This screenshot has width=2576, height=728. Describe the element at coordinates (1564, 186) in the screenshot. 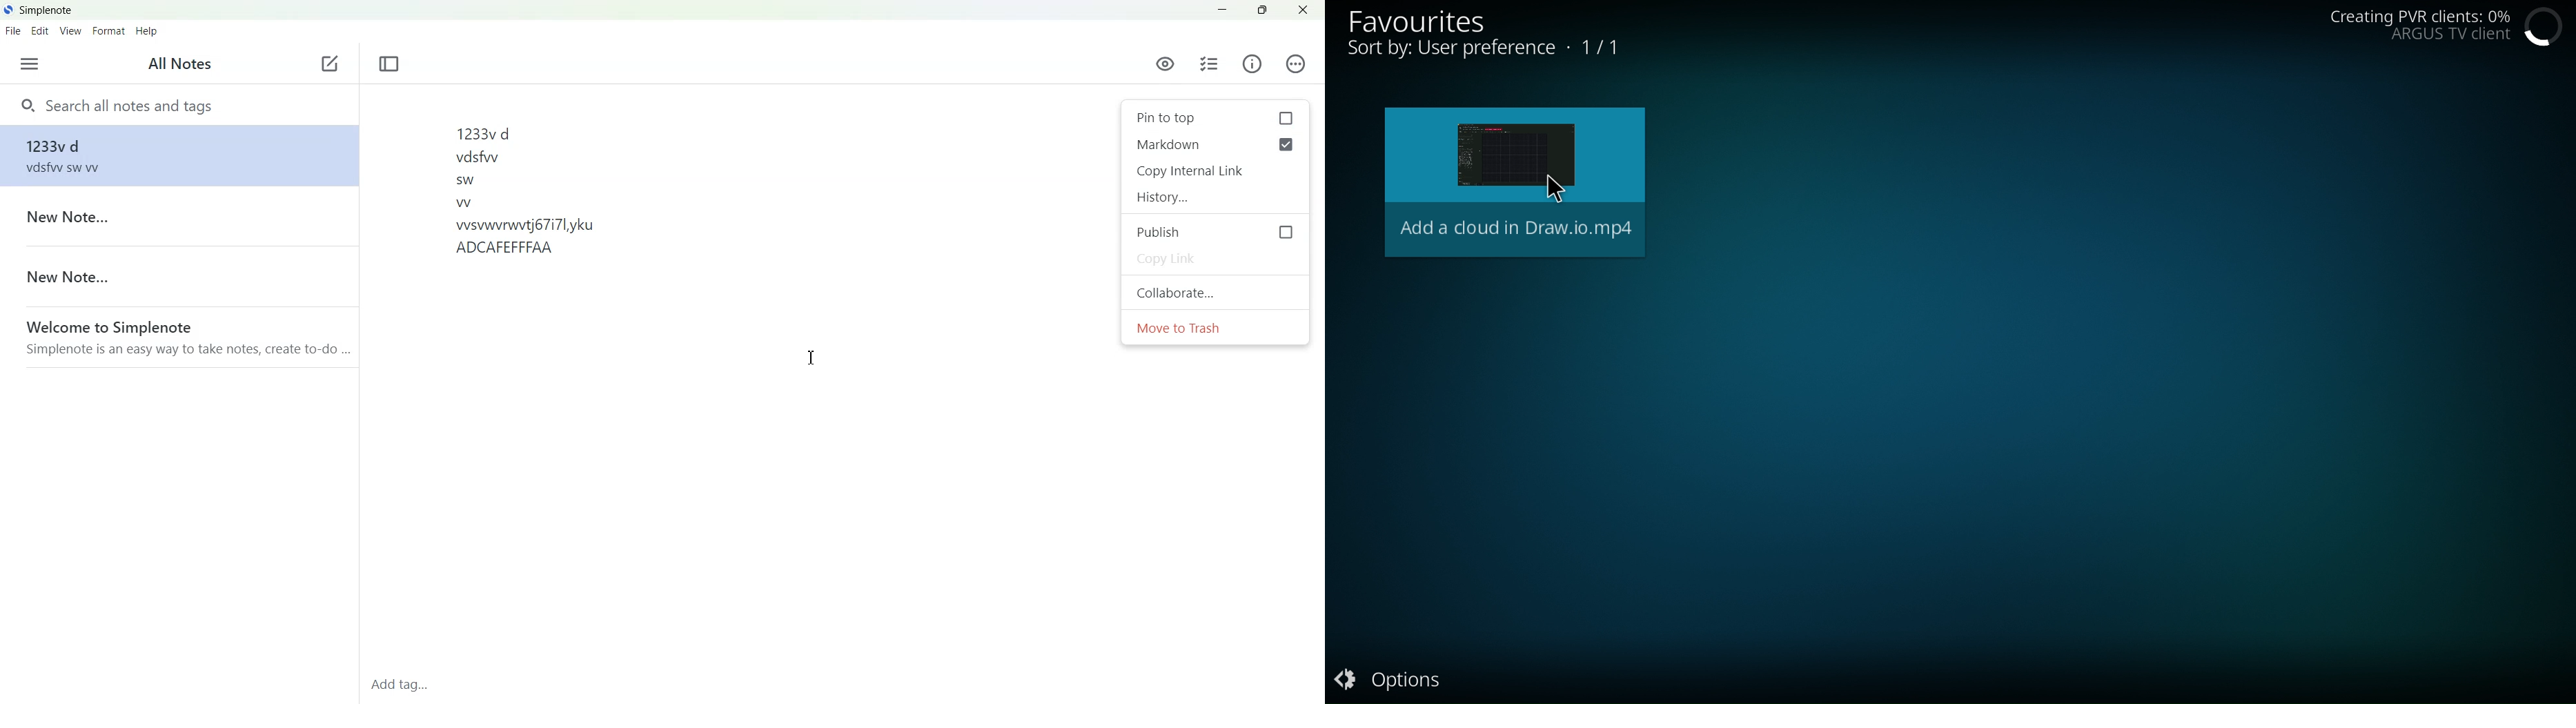

I see `cursor` at that location.